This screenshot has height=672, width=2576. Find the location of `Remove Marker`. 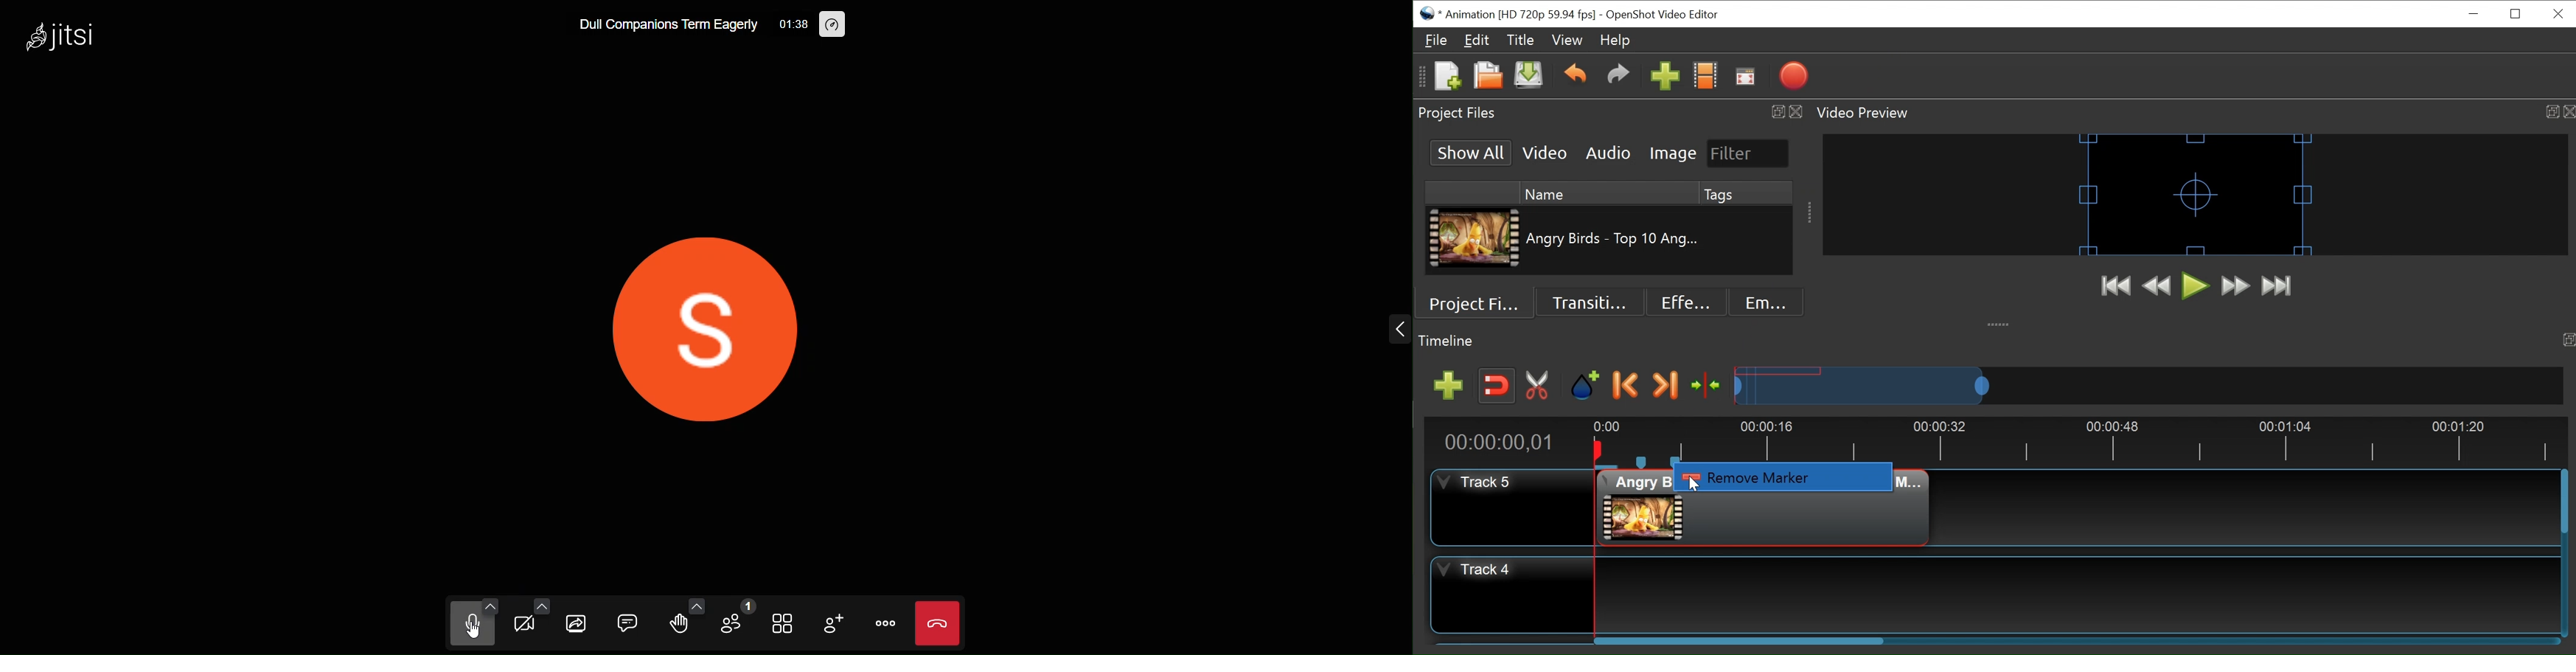

Remove Marker is located at coordinates (1785, 477).